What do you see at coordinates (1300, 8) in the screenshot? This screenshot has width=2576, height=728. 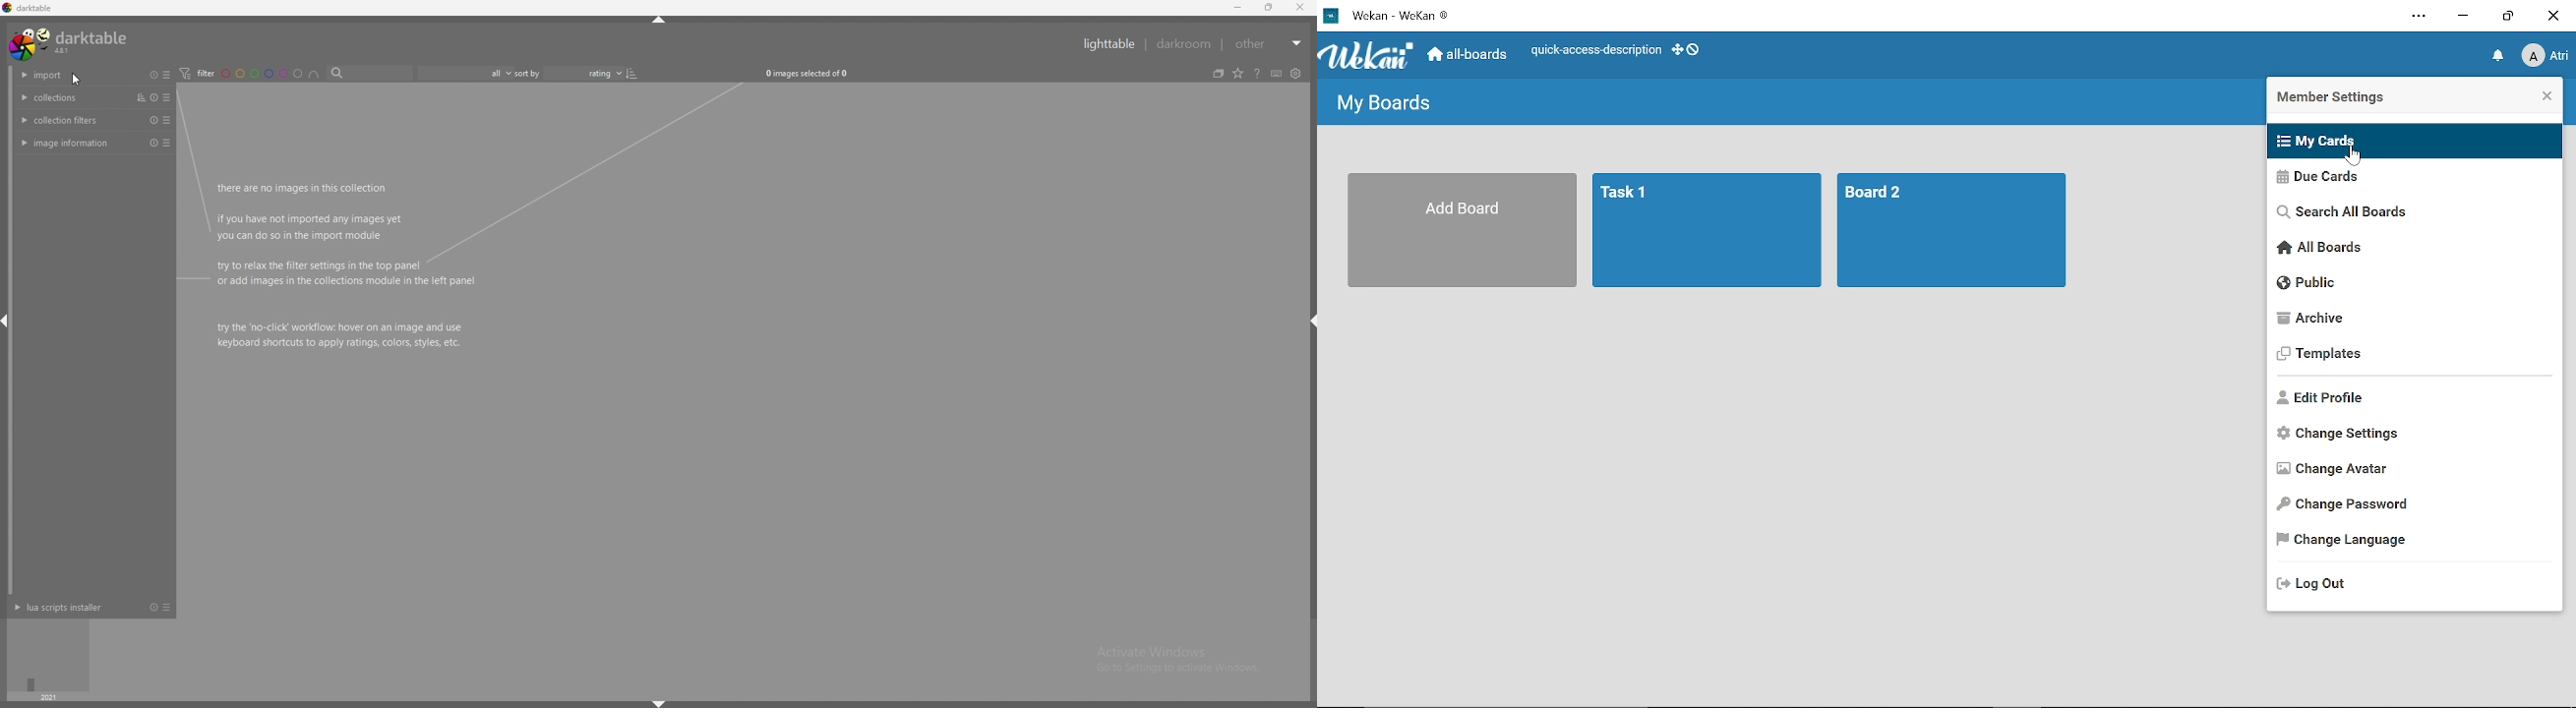 I see `close` at bounding box center [1300, 8].